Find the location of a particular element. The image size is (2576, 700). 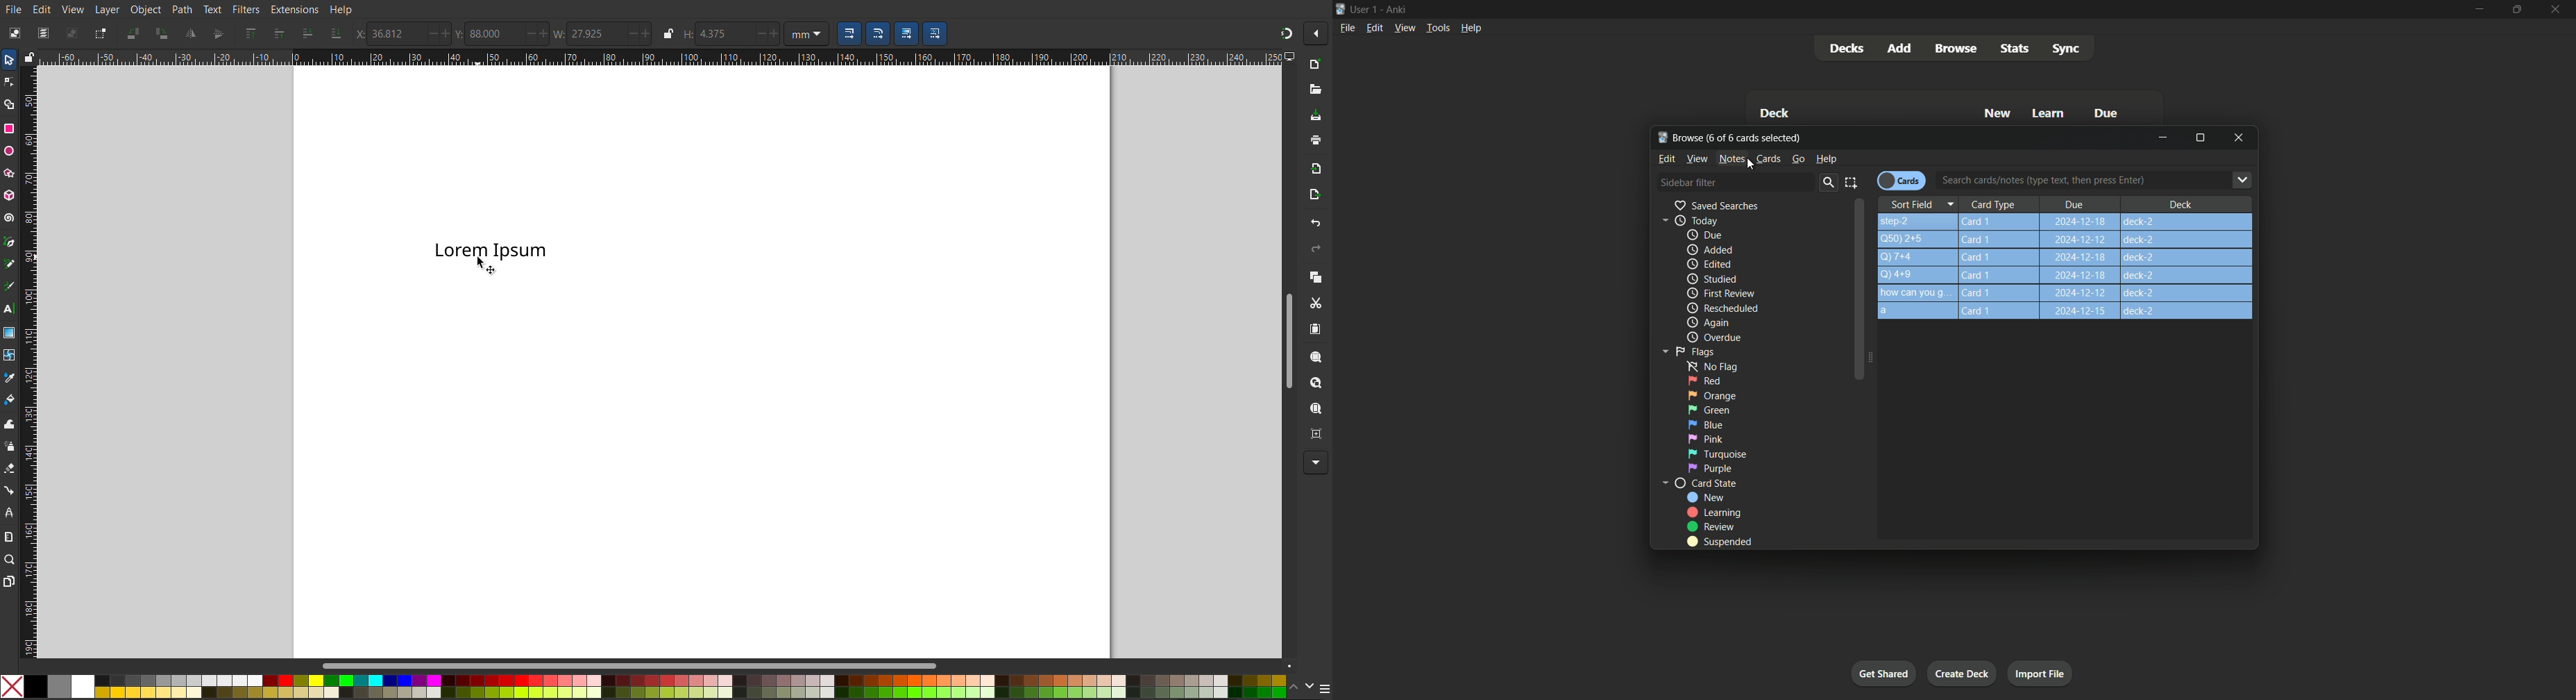

Extensions is located at coordinates (296, 10).